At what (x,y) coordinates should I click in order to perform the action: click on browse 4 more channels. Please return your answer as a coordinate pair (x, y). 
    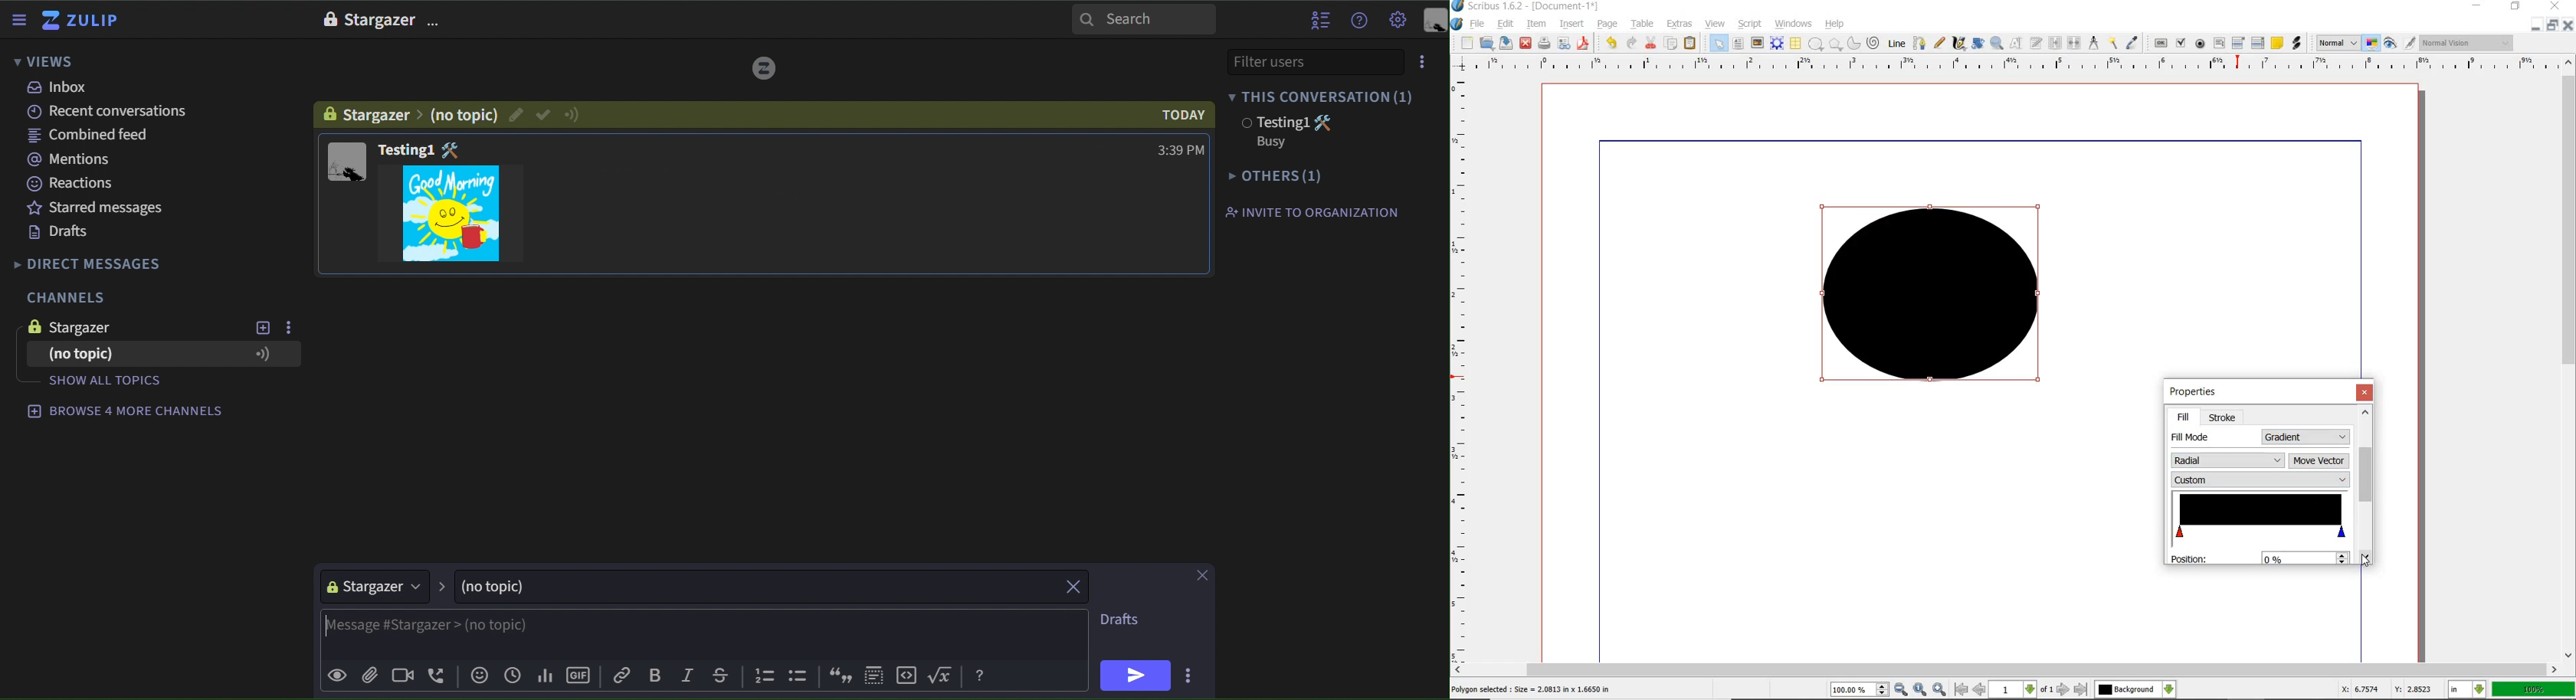
    Looking at the image, I should click on (122, 413).